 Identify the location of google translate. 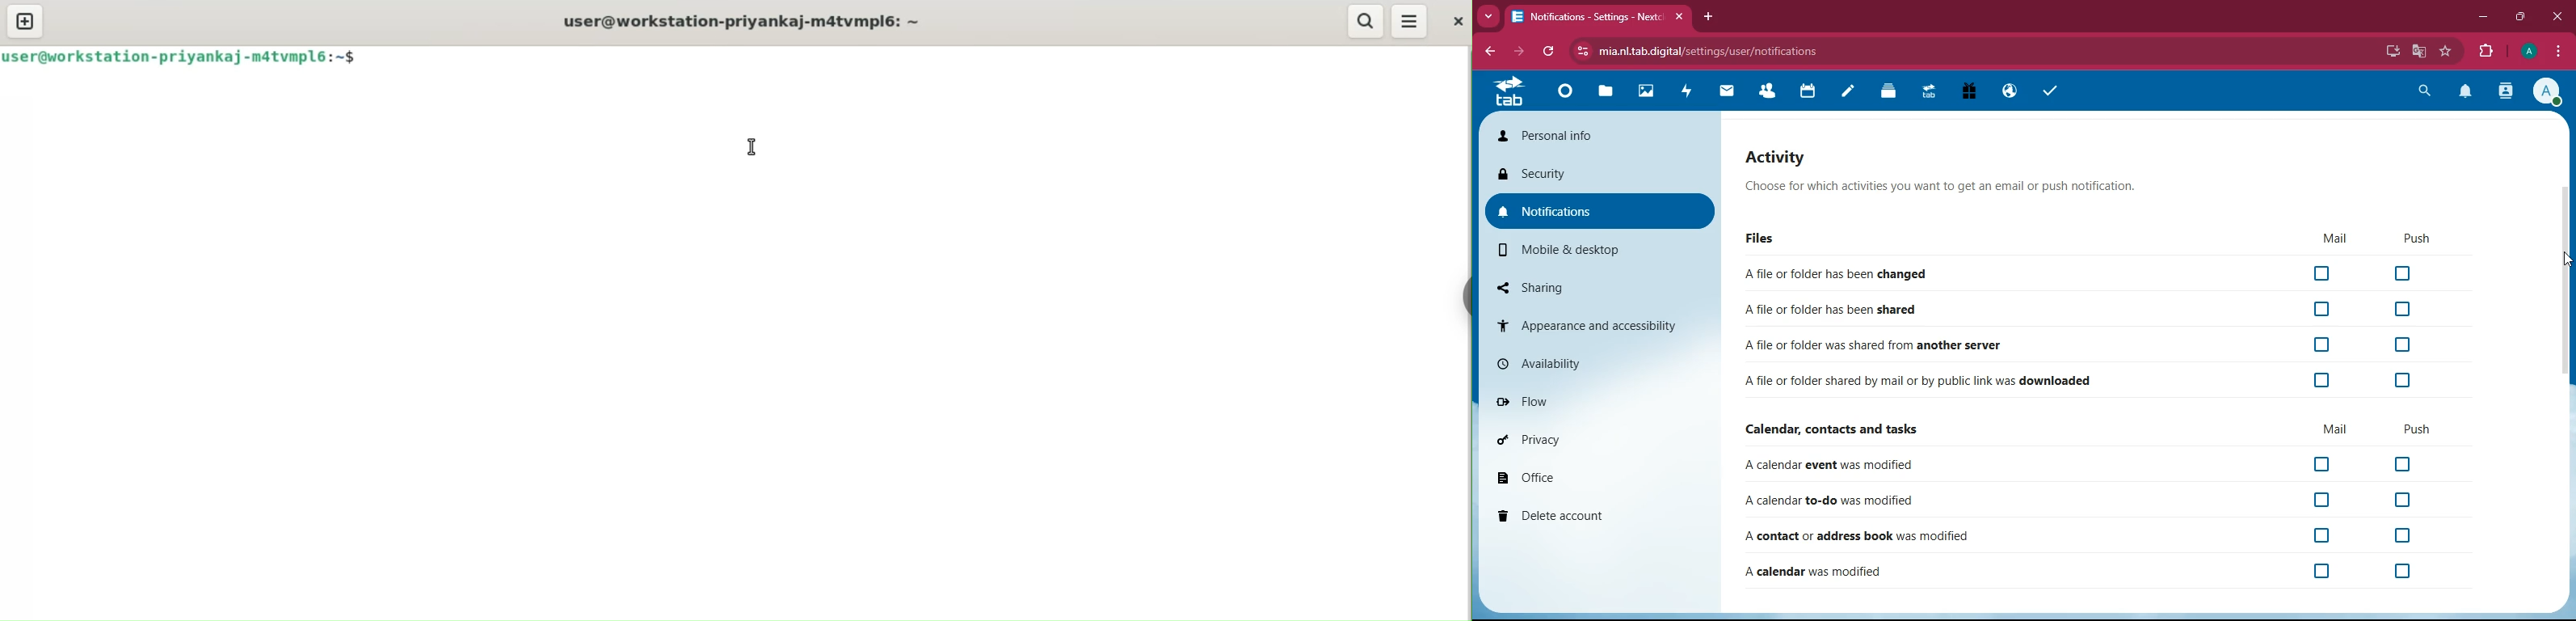
(2421, 49).